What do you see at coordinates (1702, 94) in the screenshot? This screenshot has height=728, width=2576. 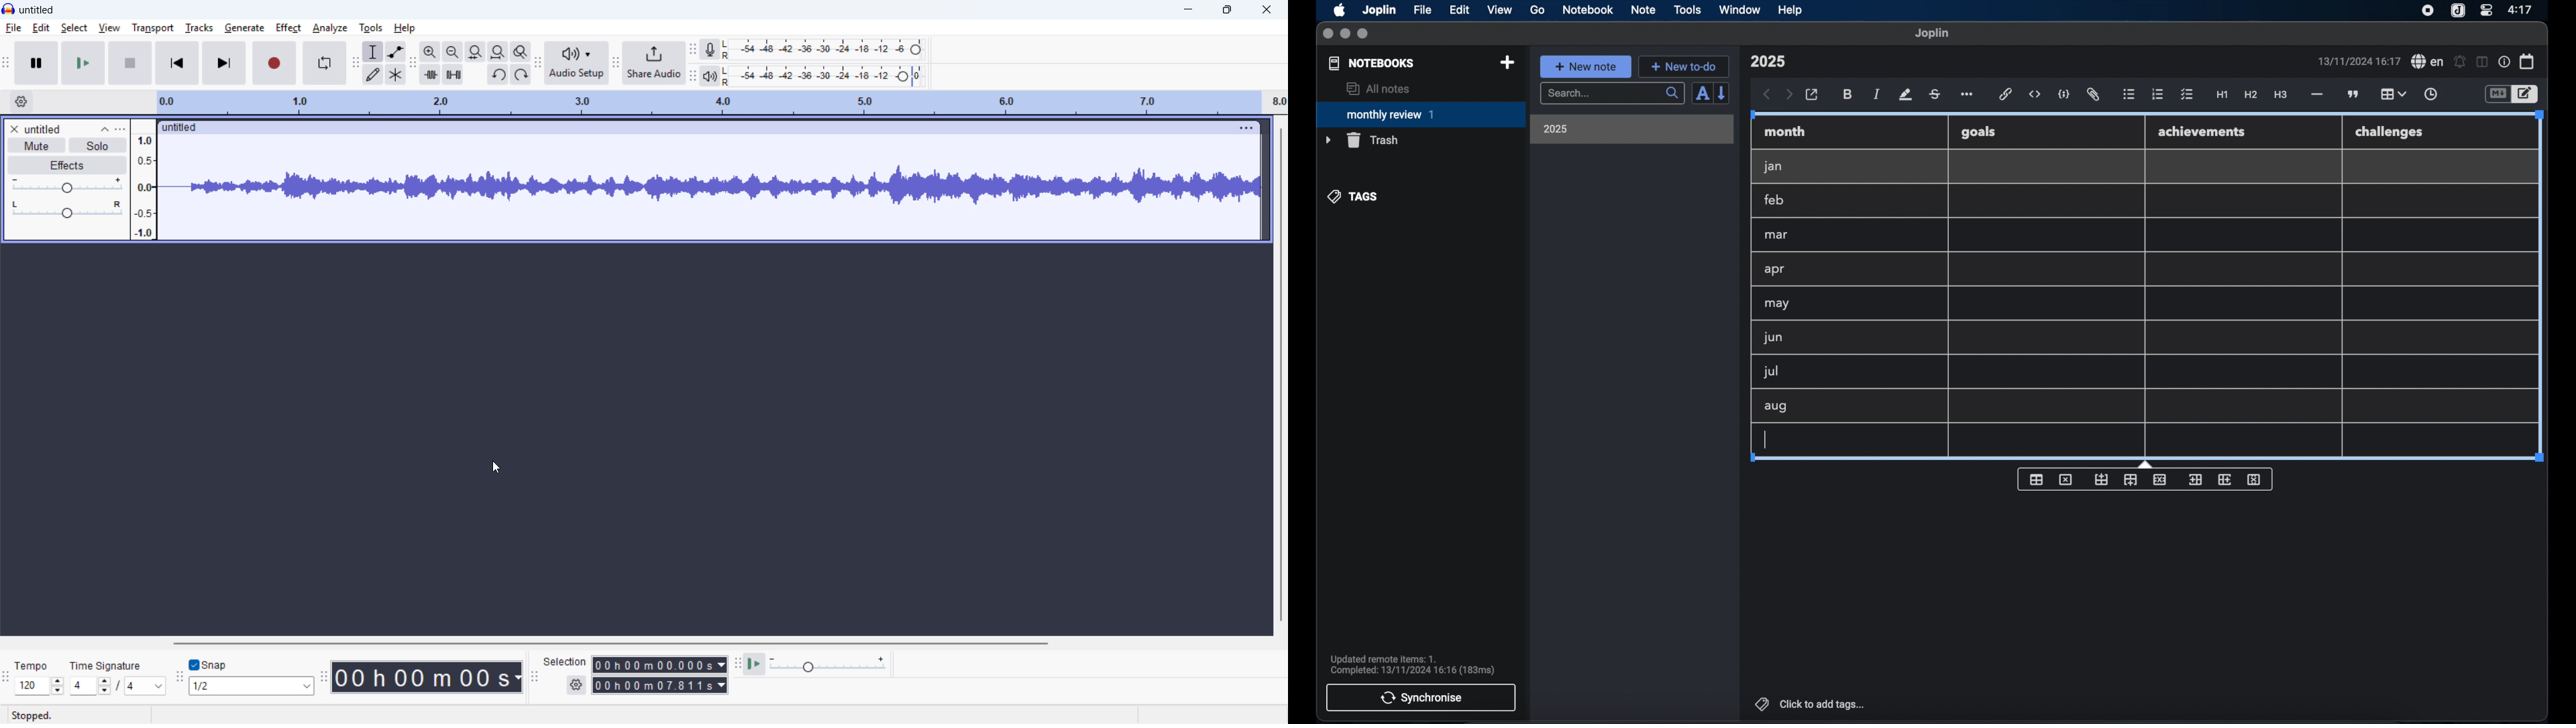 I see `sort order field` at bounding box center [1702, 94].